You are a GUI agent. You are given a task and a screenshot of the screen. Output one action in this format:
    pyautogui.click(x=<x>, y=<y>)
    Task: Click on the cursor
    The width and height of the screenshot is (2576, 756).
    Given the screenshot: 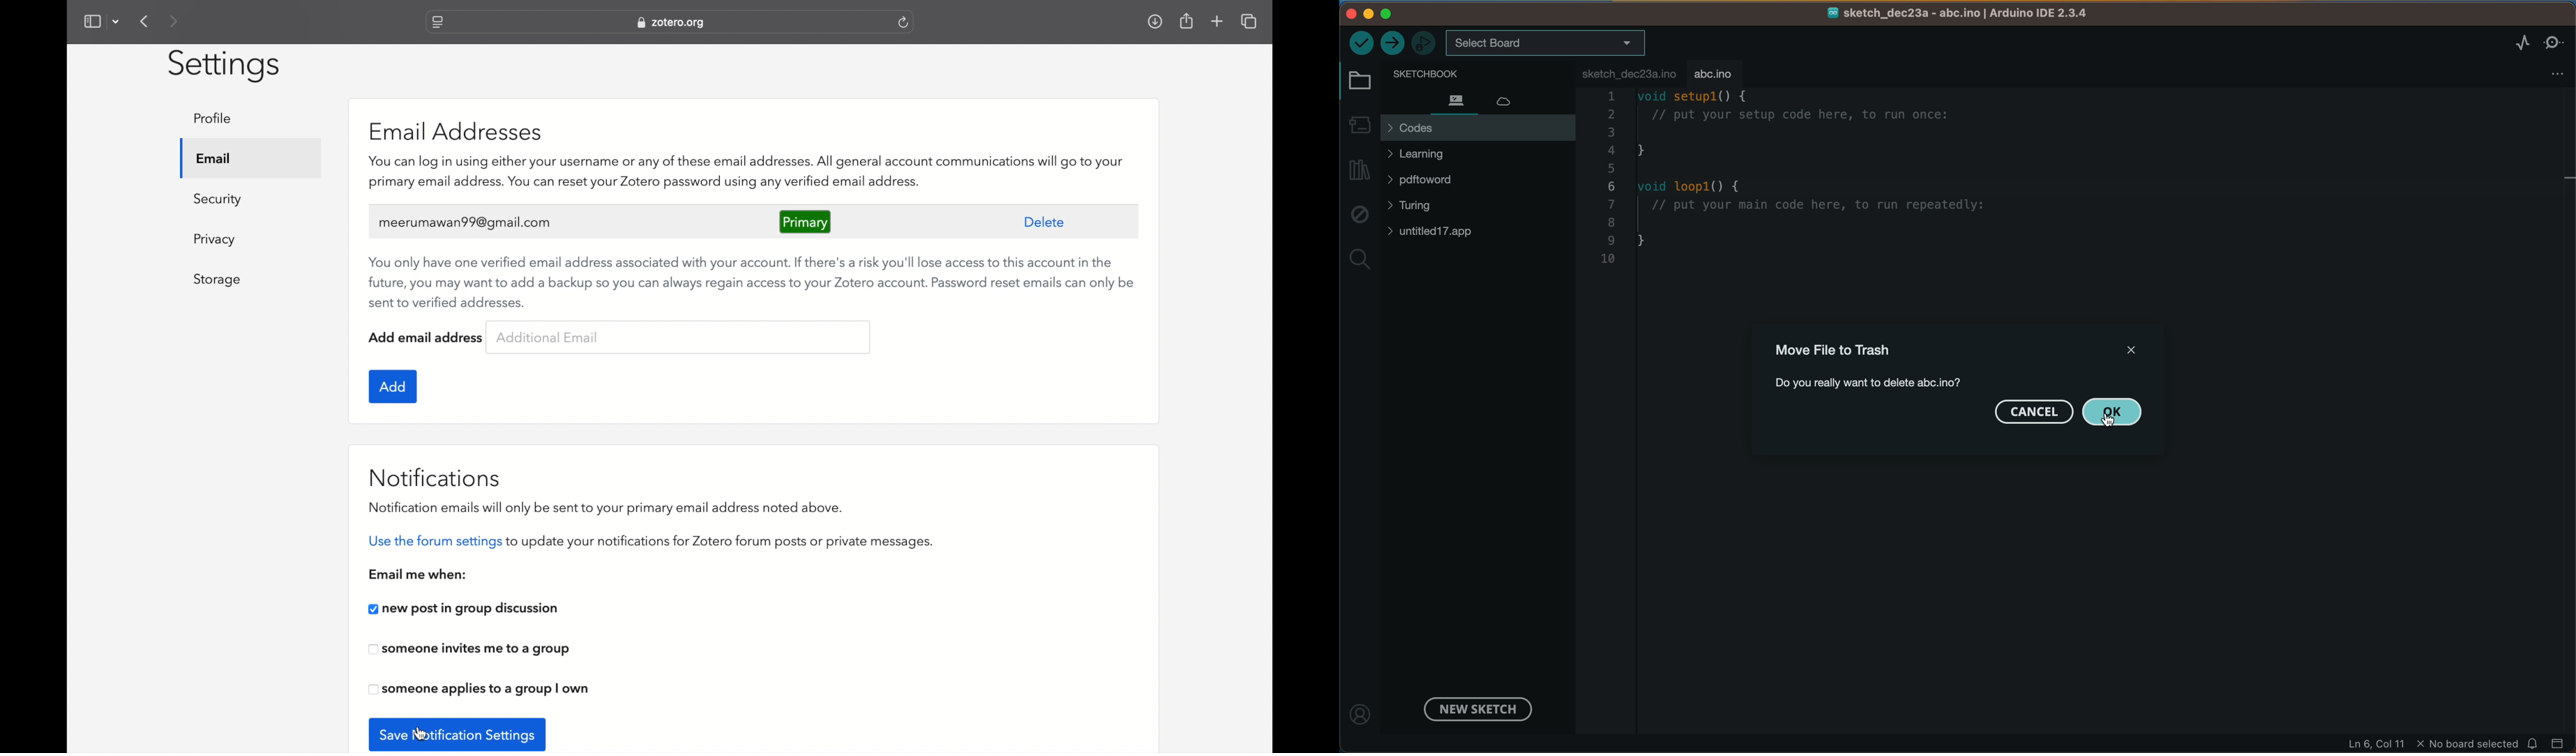 What is the action you would take?
    pyautogui.click(x=378, y=613)
    